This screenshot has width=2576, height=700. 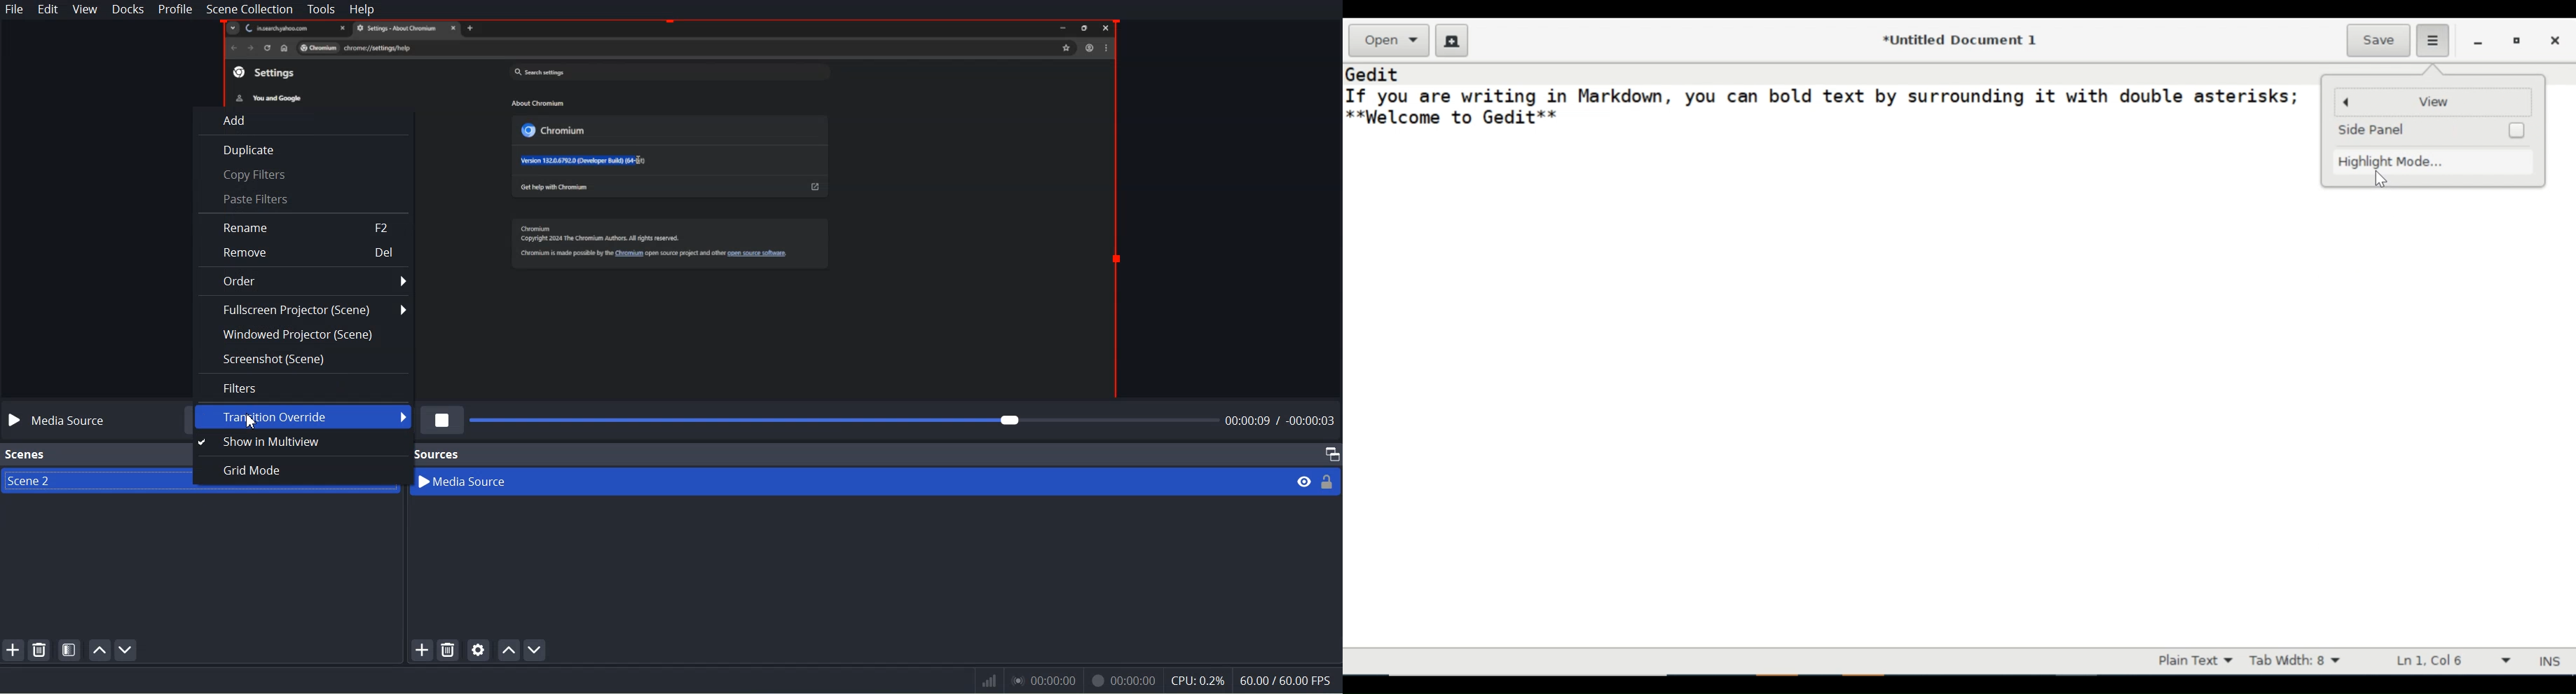 I want to click on Media Source, so click(x=851, y=481).